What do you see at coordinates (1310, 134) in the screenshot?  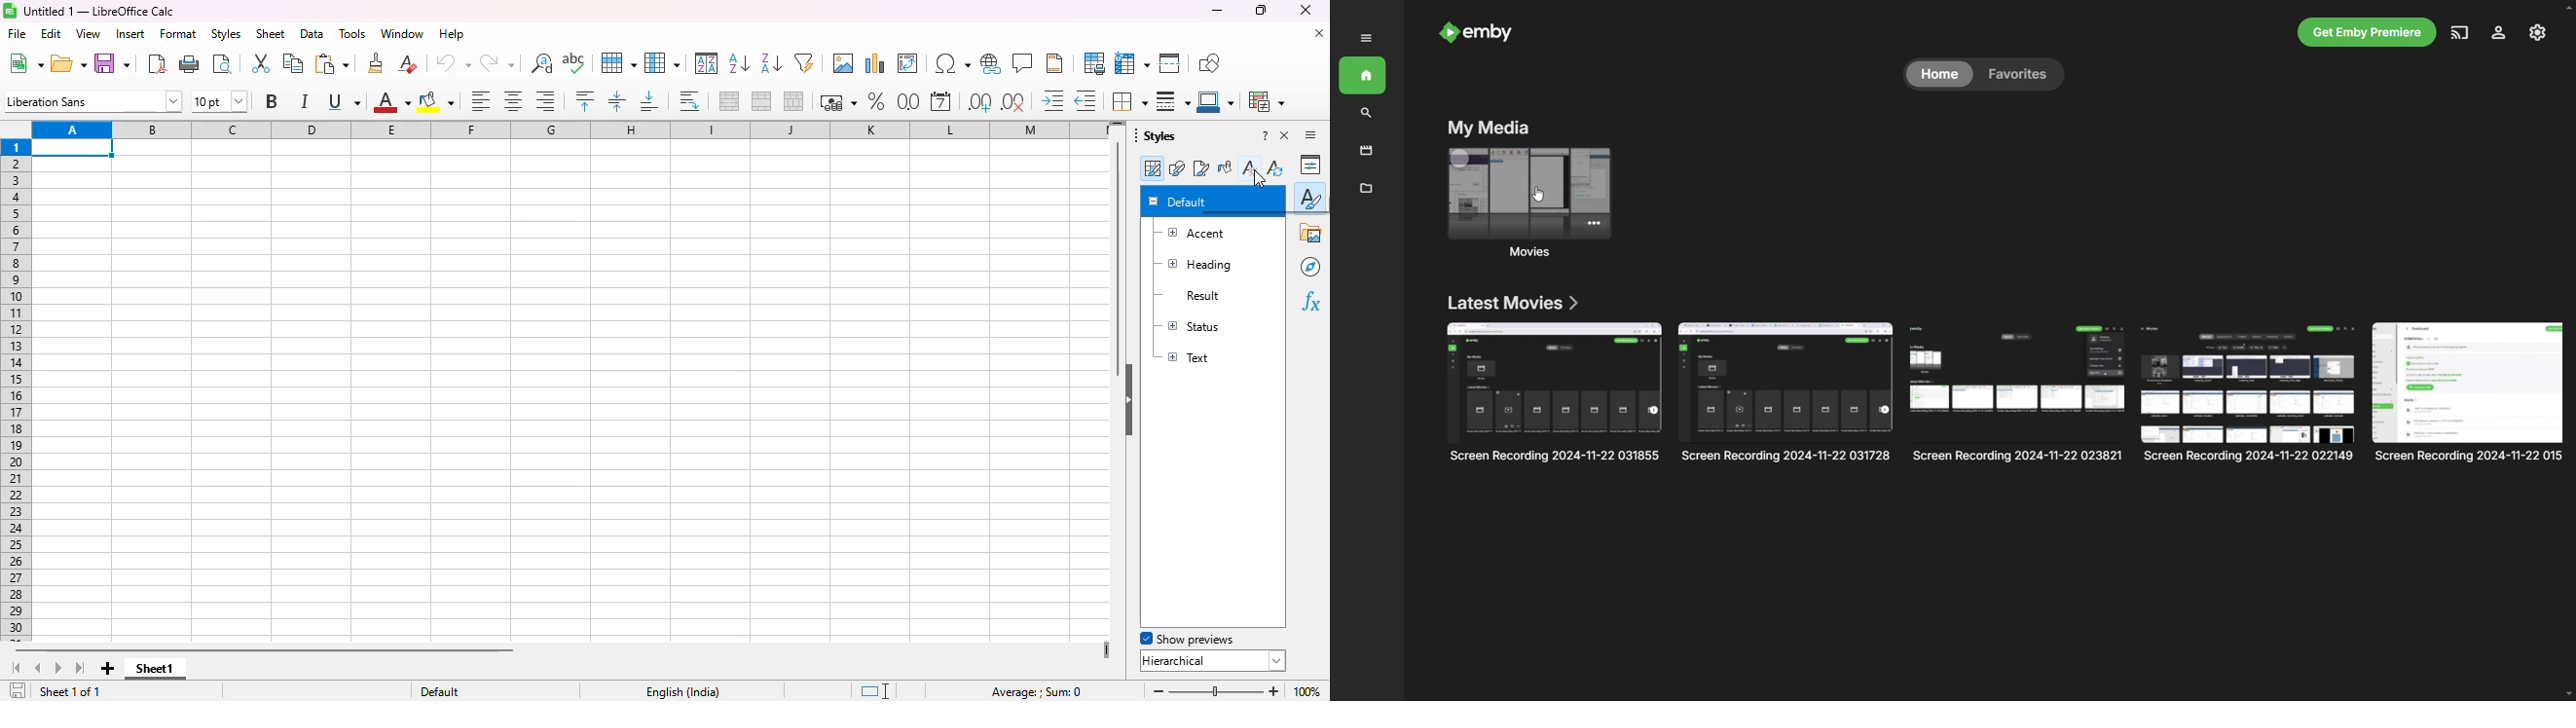 I see `sidebar settings` at bounding box center [1310, 134].